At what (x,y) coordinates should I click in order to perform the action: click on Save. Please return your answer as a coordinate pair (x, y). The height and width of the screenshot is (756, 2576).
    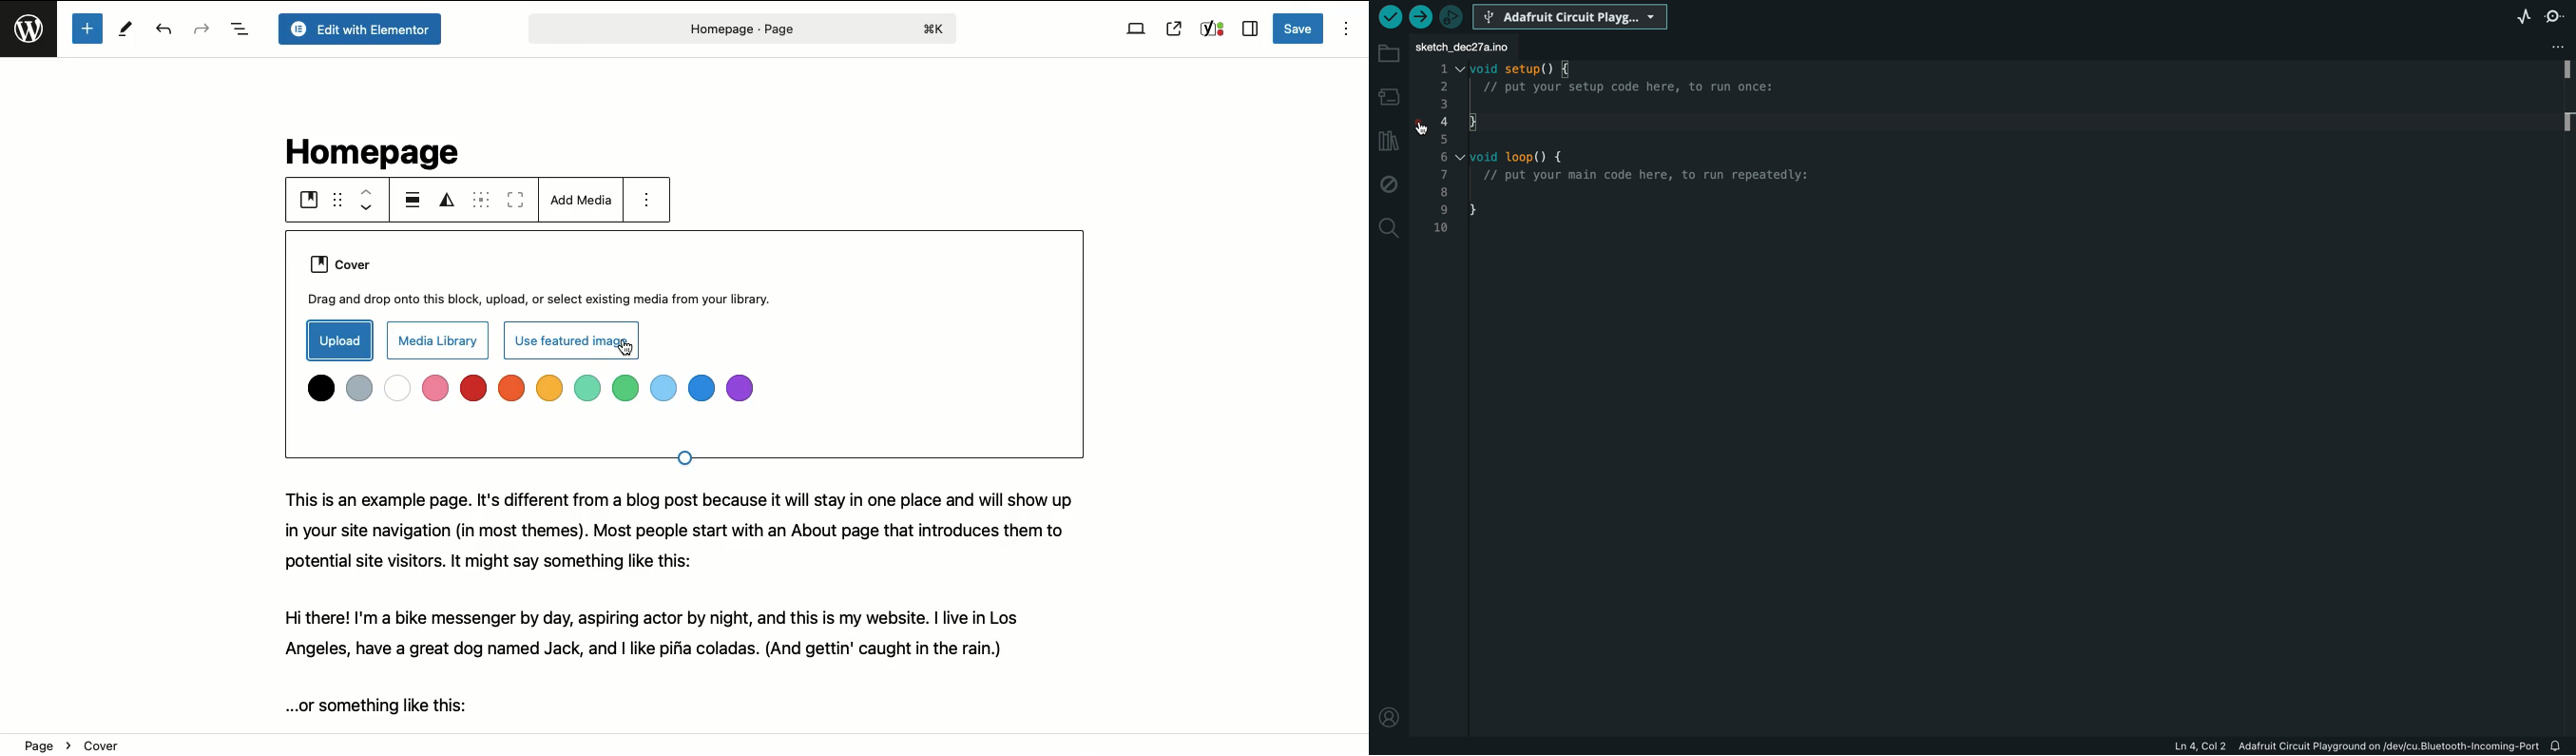
    Looking at the image, I should click on (1299, 29).